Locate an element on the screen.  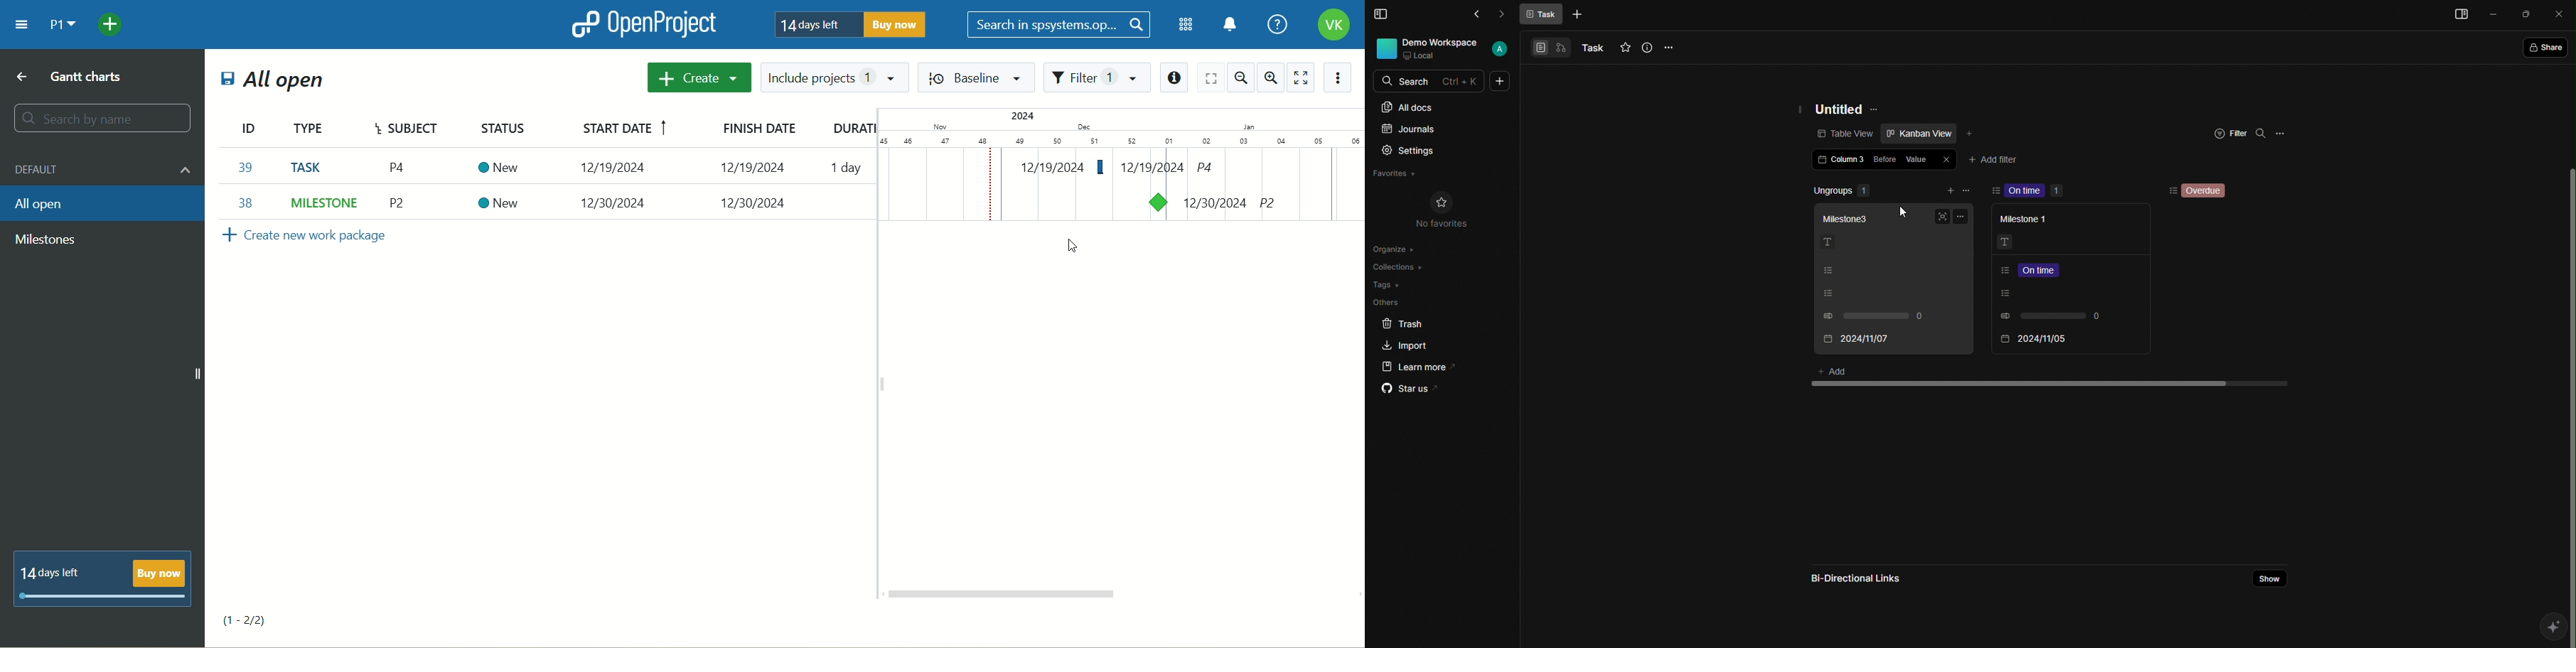
Options is located at coordinates (2281, 134).